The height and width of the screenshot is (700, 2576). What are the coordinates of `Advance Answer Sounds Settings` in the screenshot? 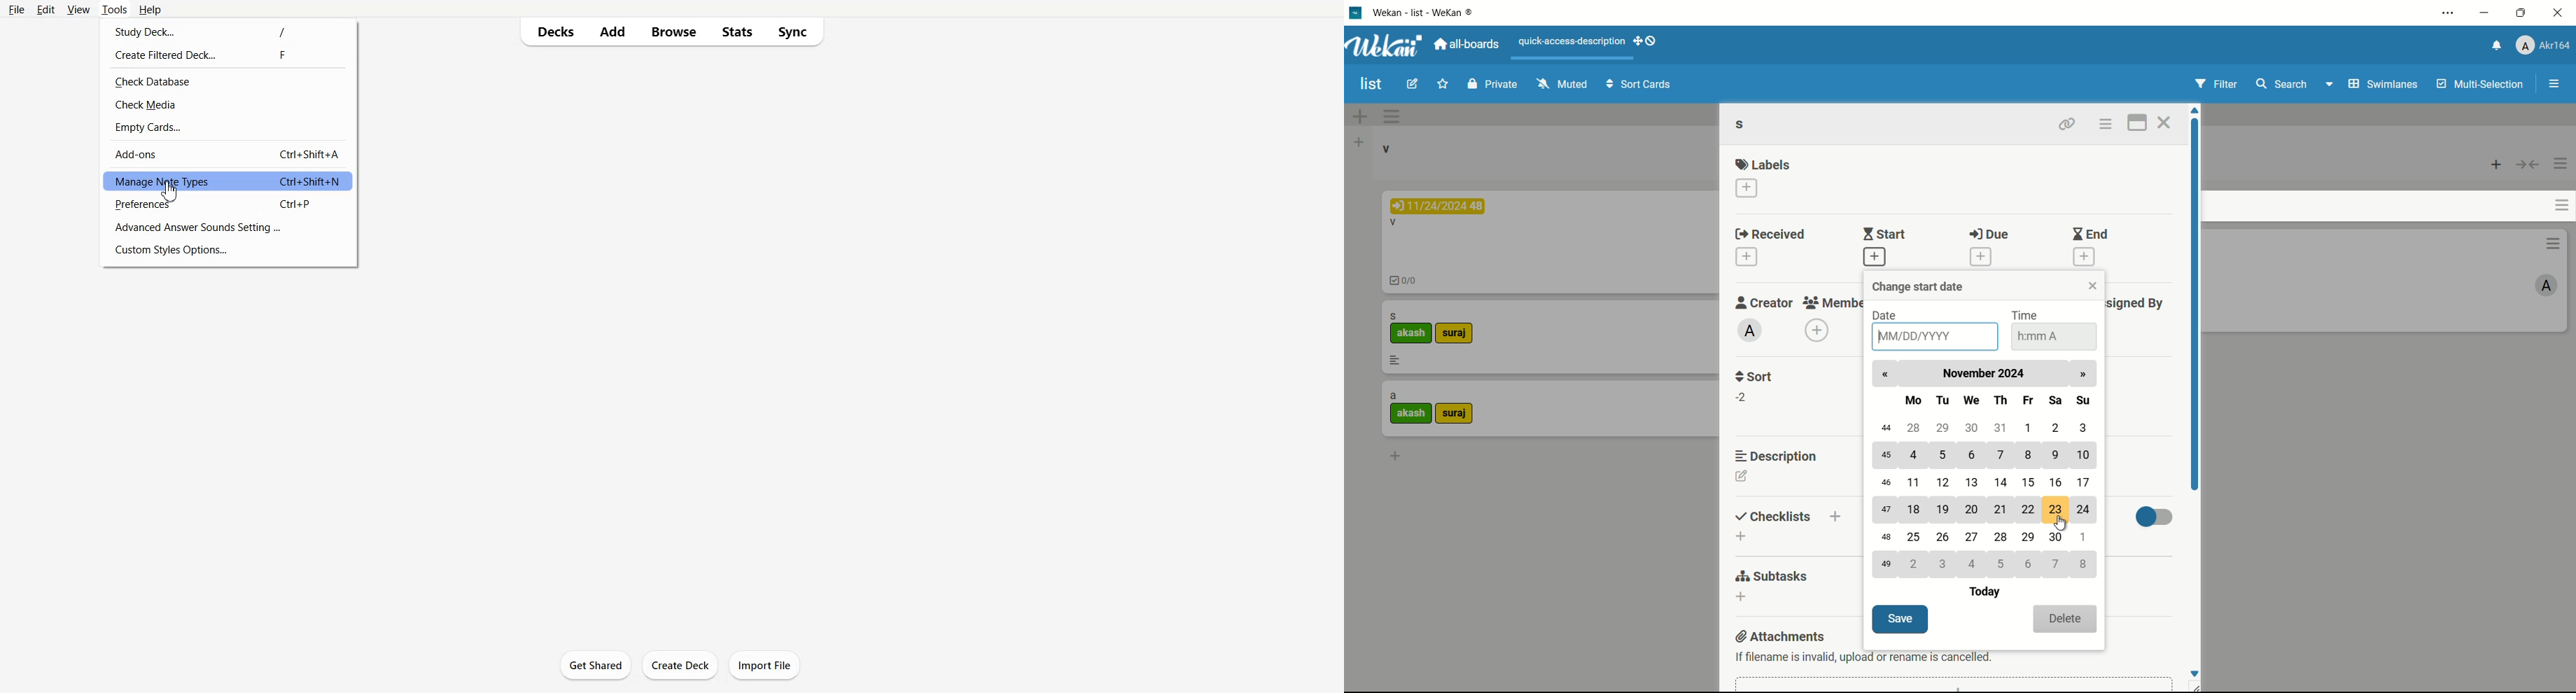 It's located at (229, 227).